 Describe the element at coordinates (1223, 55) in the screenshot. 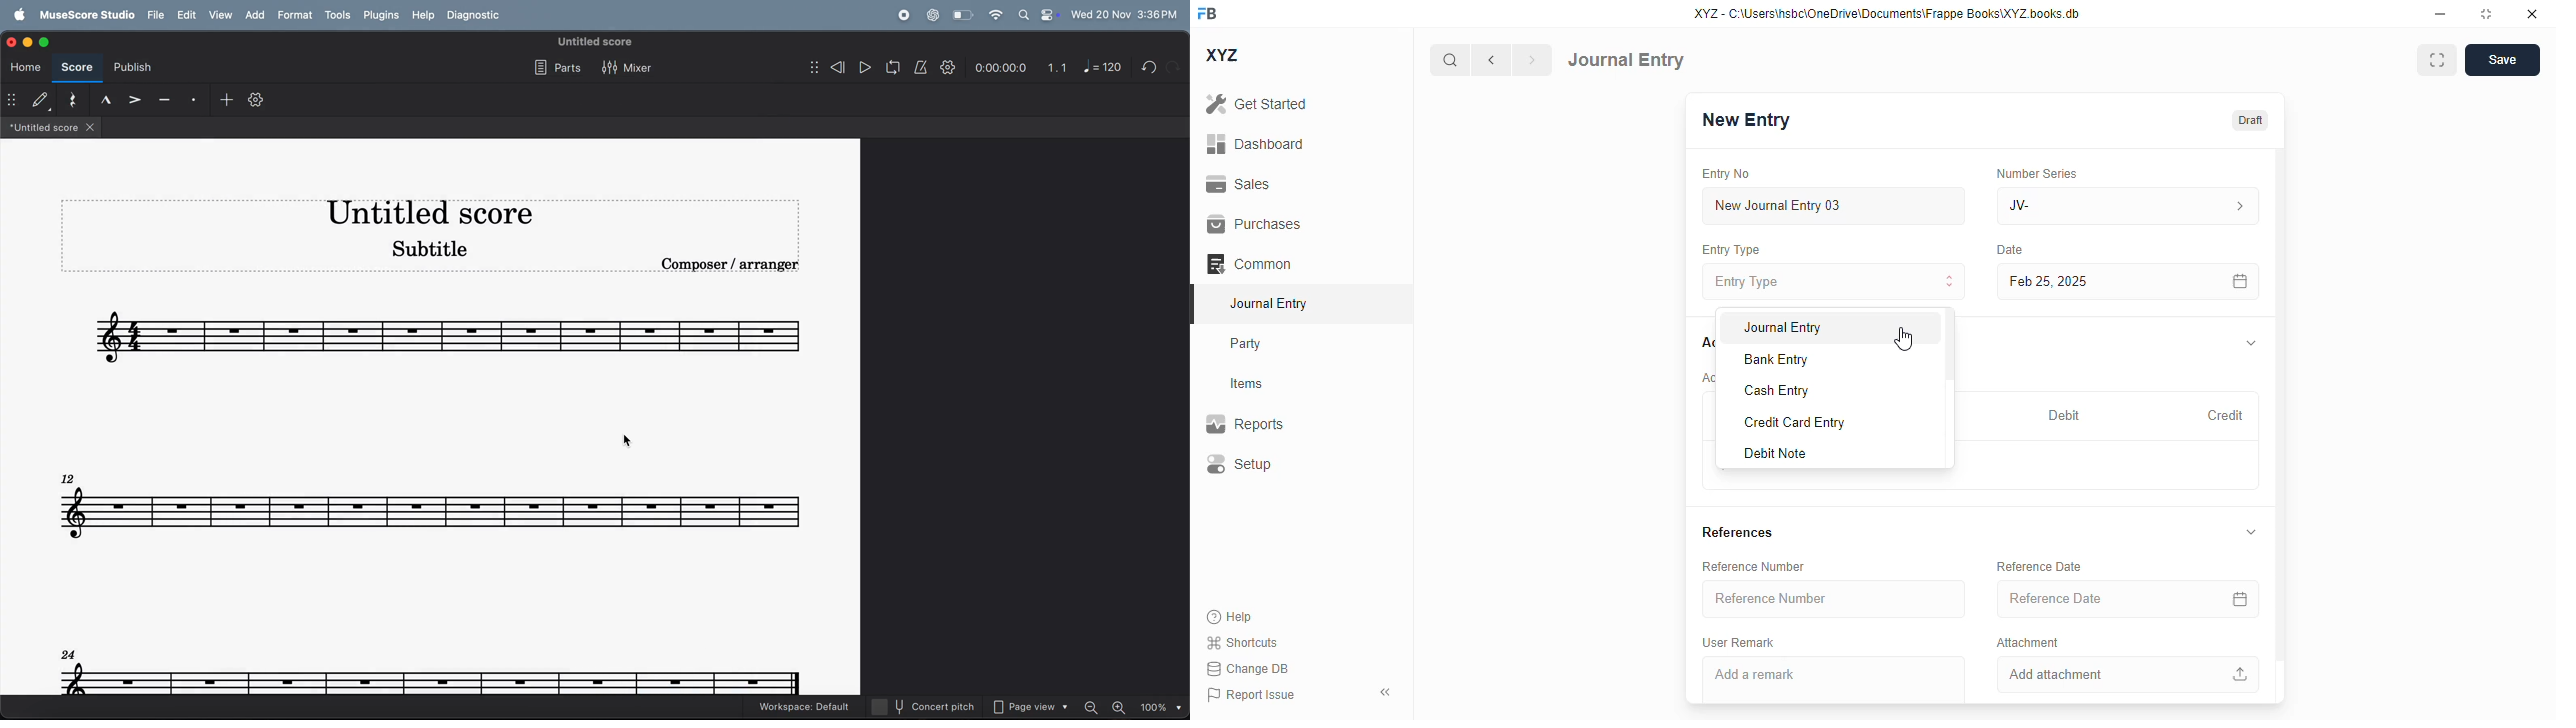

I see `XYZ` at that location.